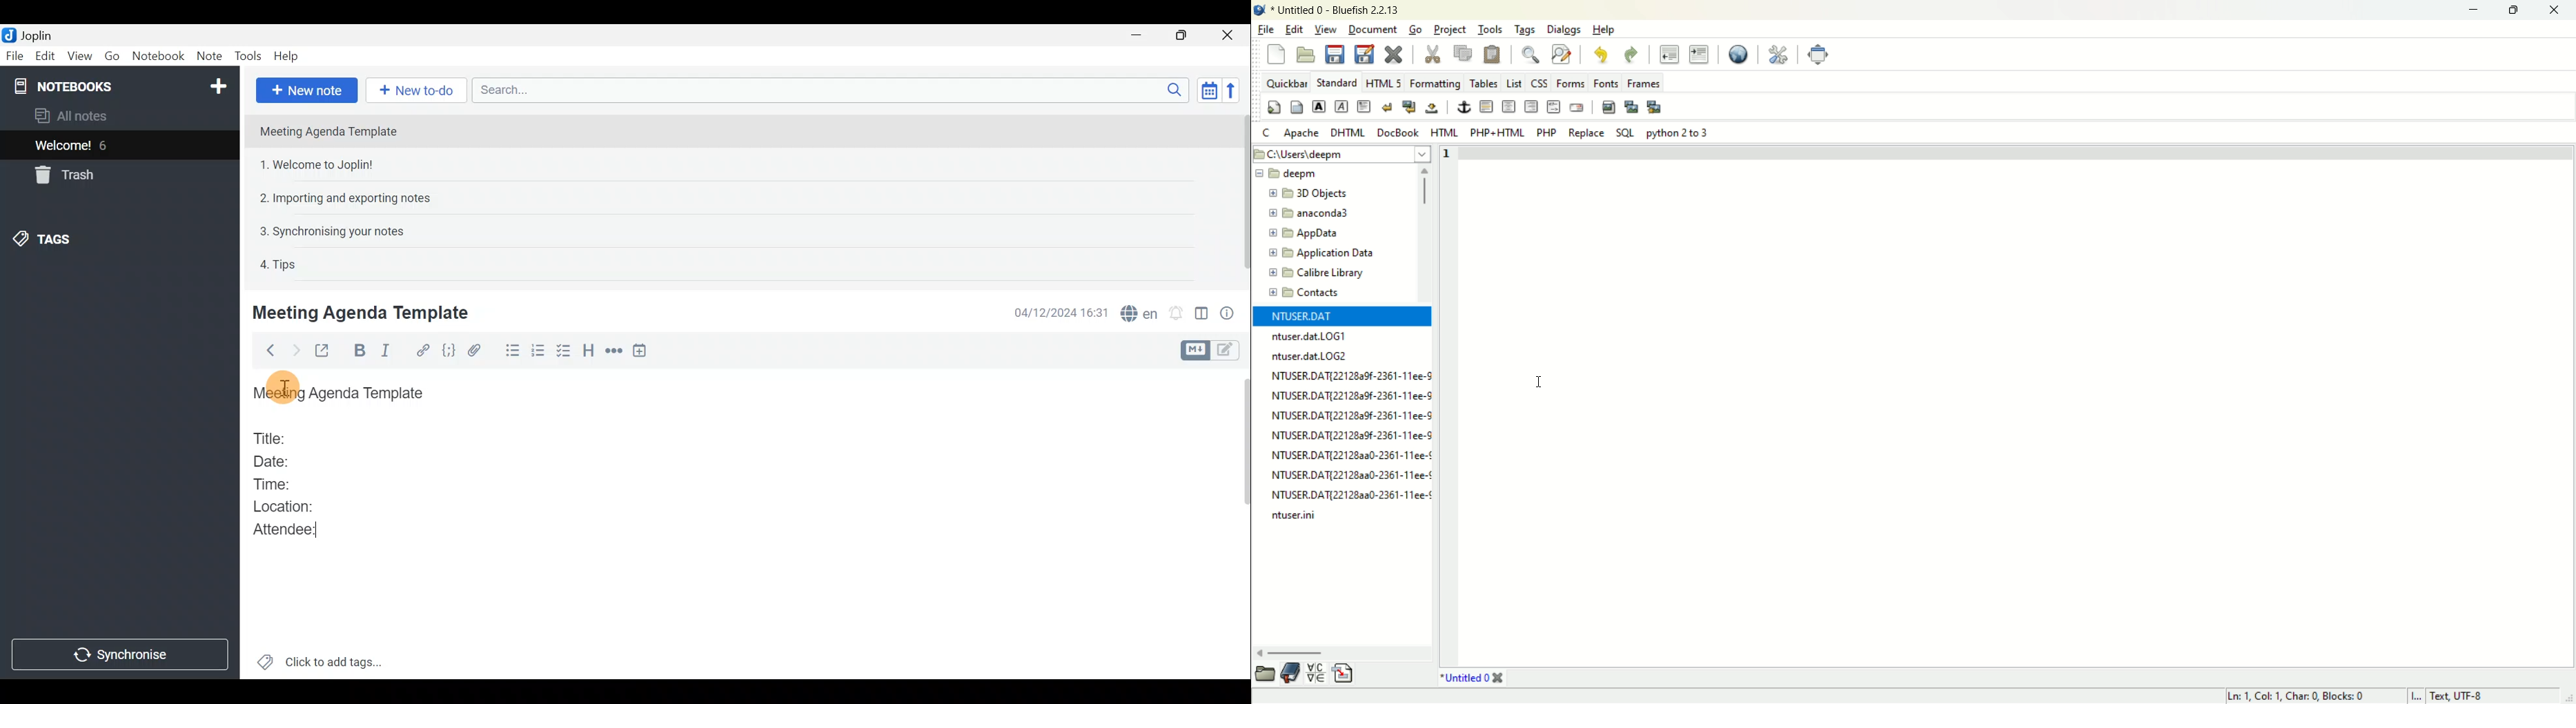  Describe the element at coordinates (1424, 235) in the screenshot. I see `scroll bar` at that location.